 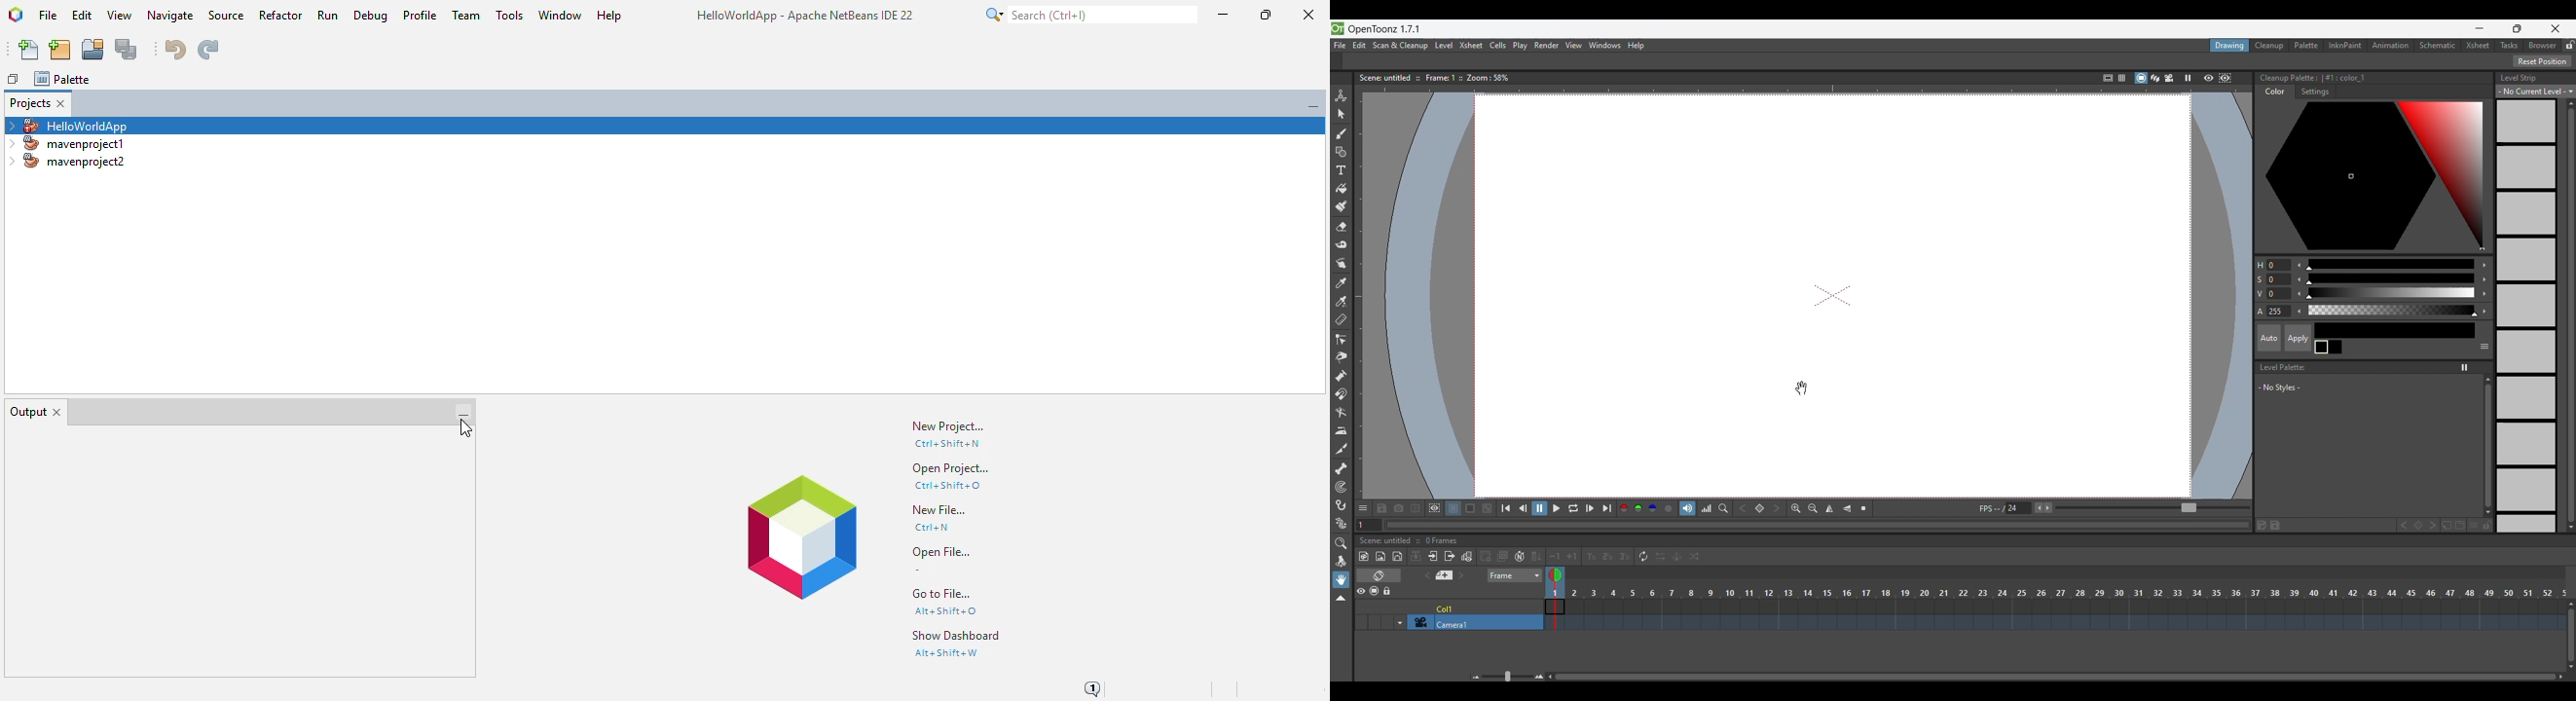 I want to click on Collapse toolbar, so click(x=1341, y=598).